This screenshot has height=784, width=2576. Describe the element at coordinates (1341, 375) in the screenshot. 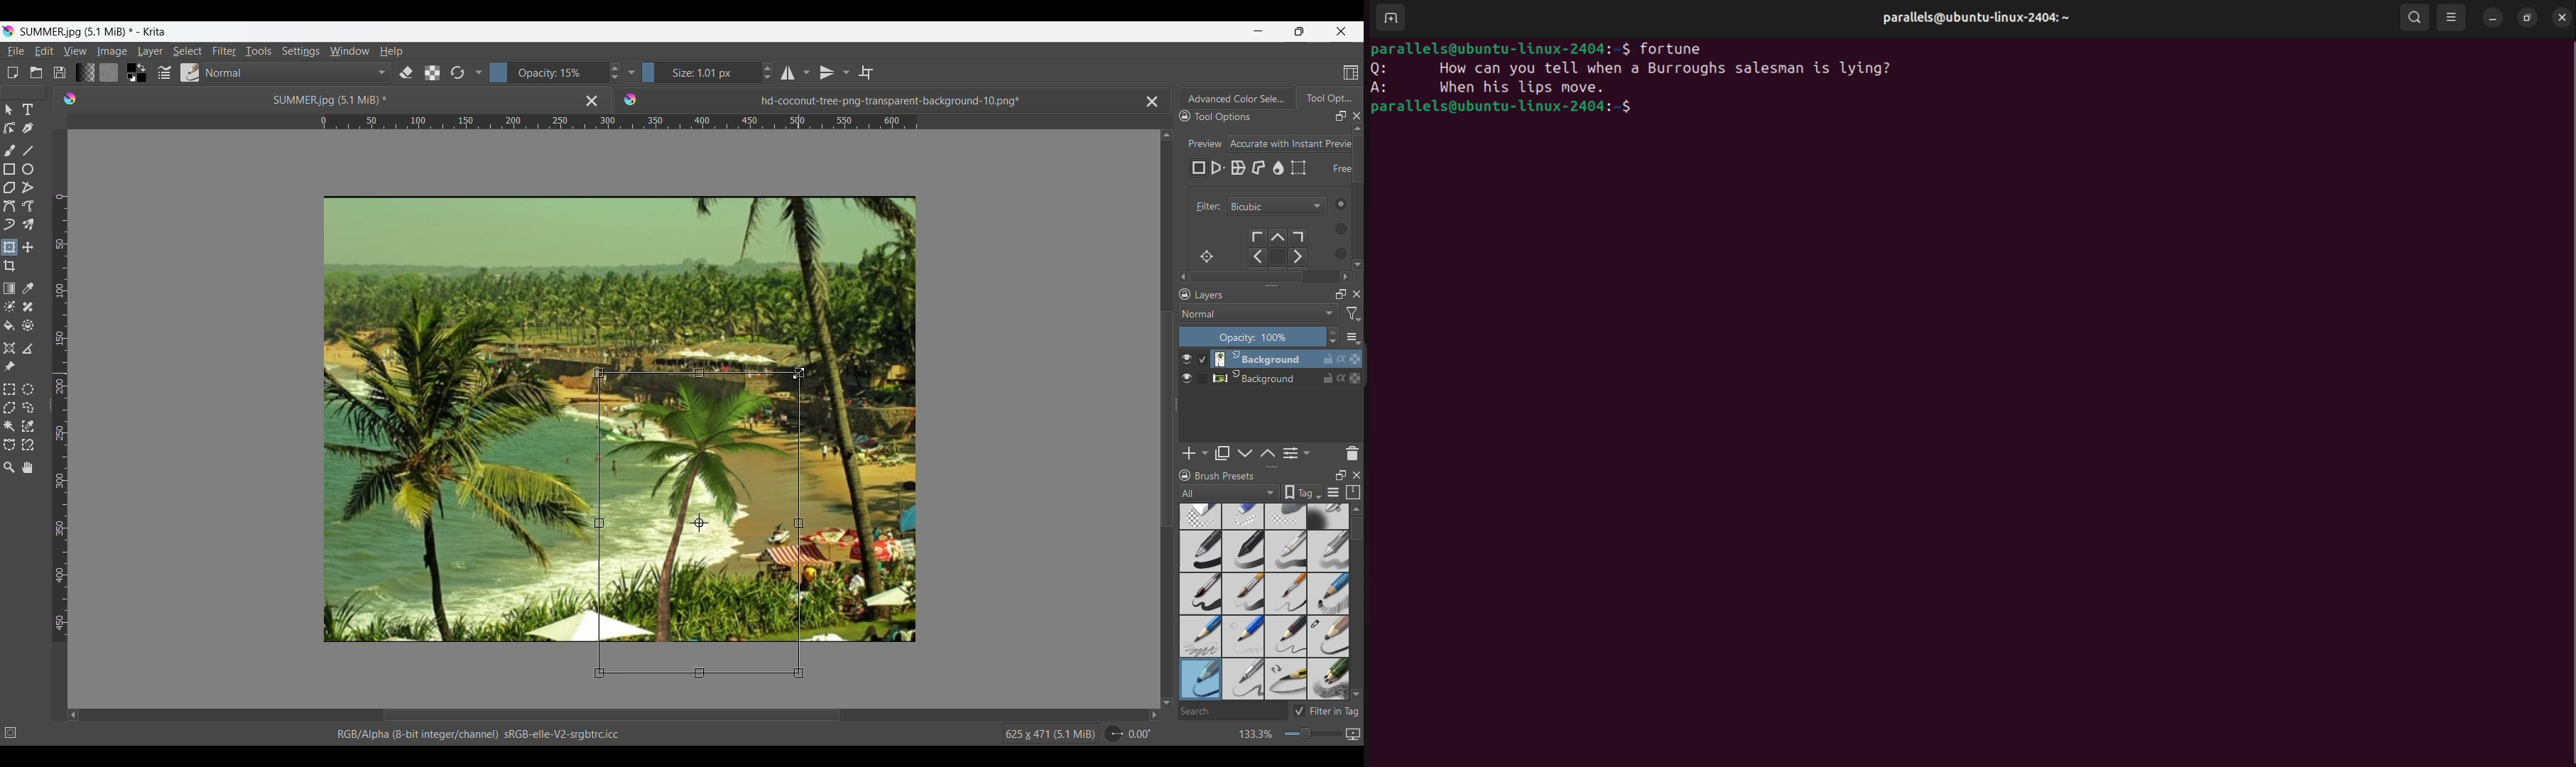

I see `Sync` at that location.